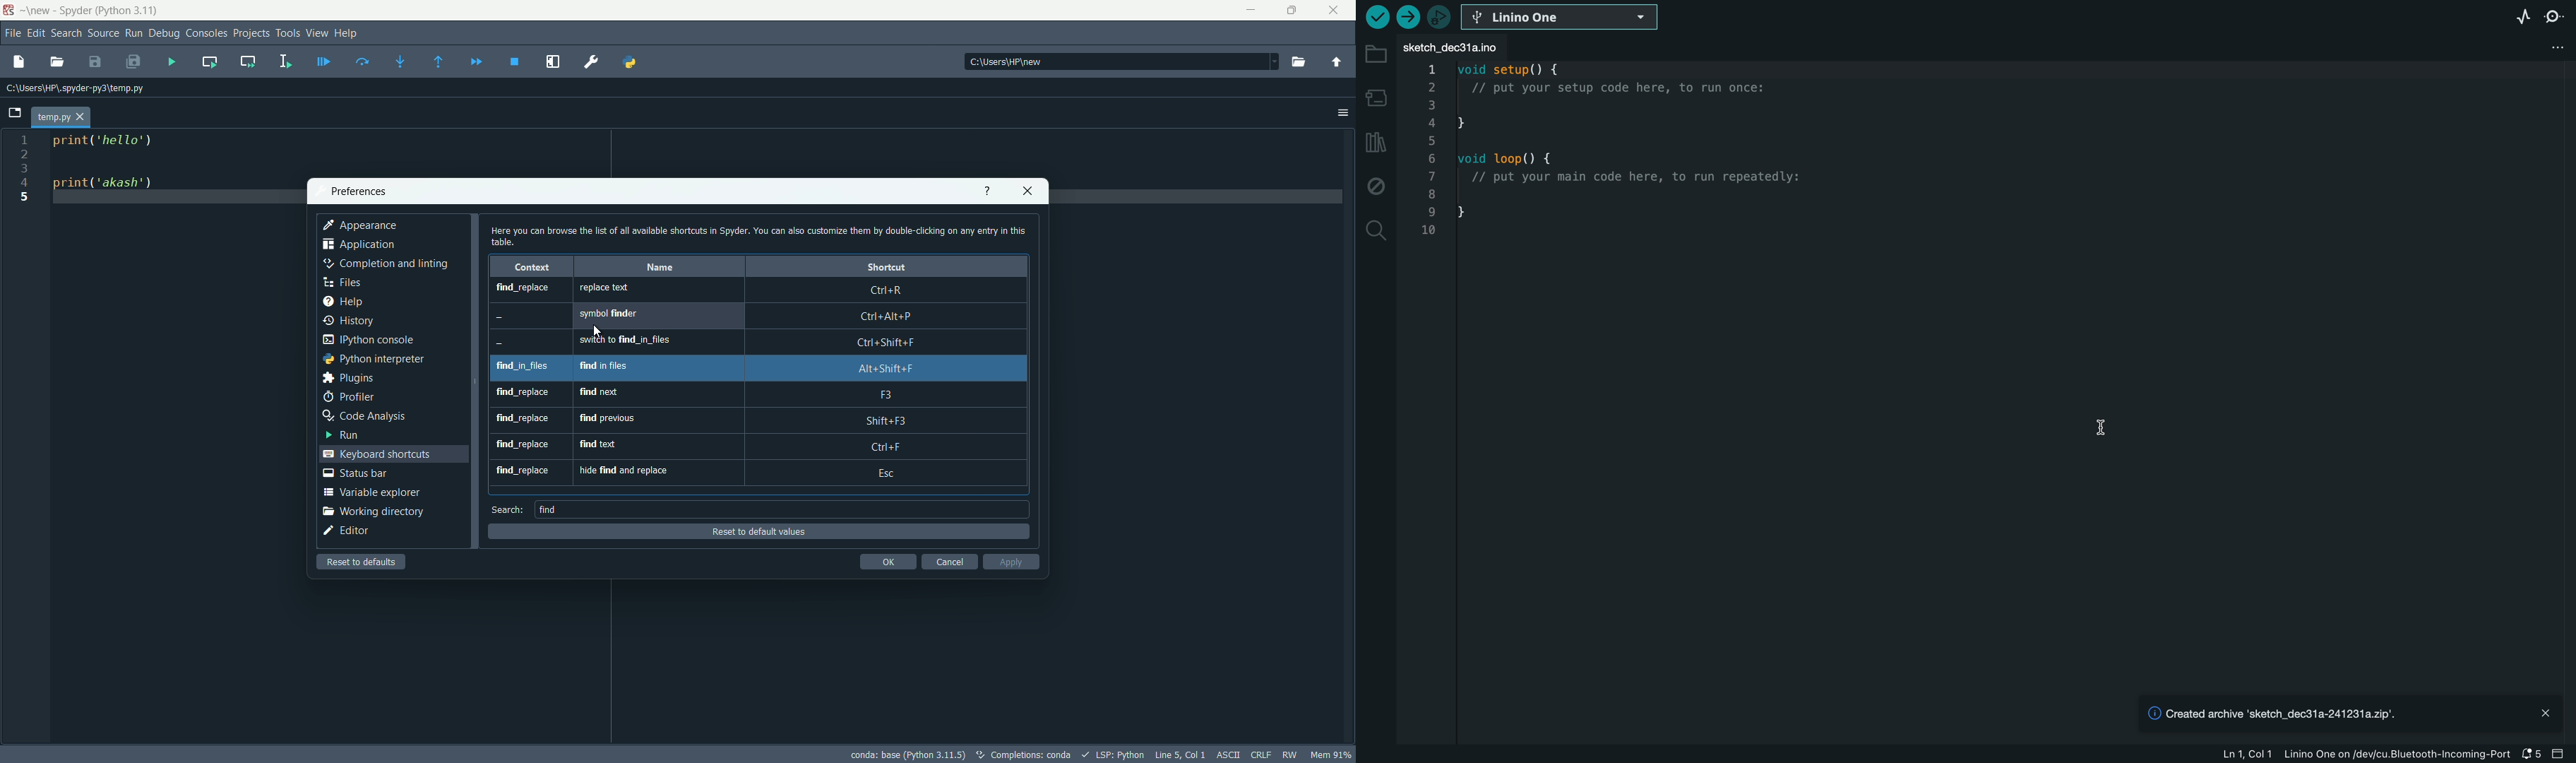  Describe the element at coordinates (761, 532) in the screenshot. I see `reset to default values` at that location.